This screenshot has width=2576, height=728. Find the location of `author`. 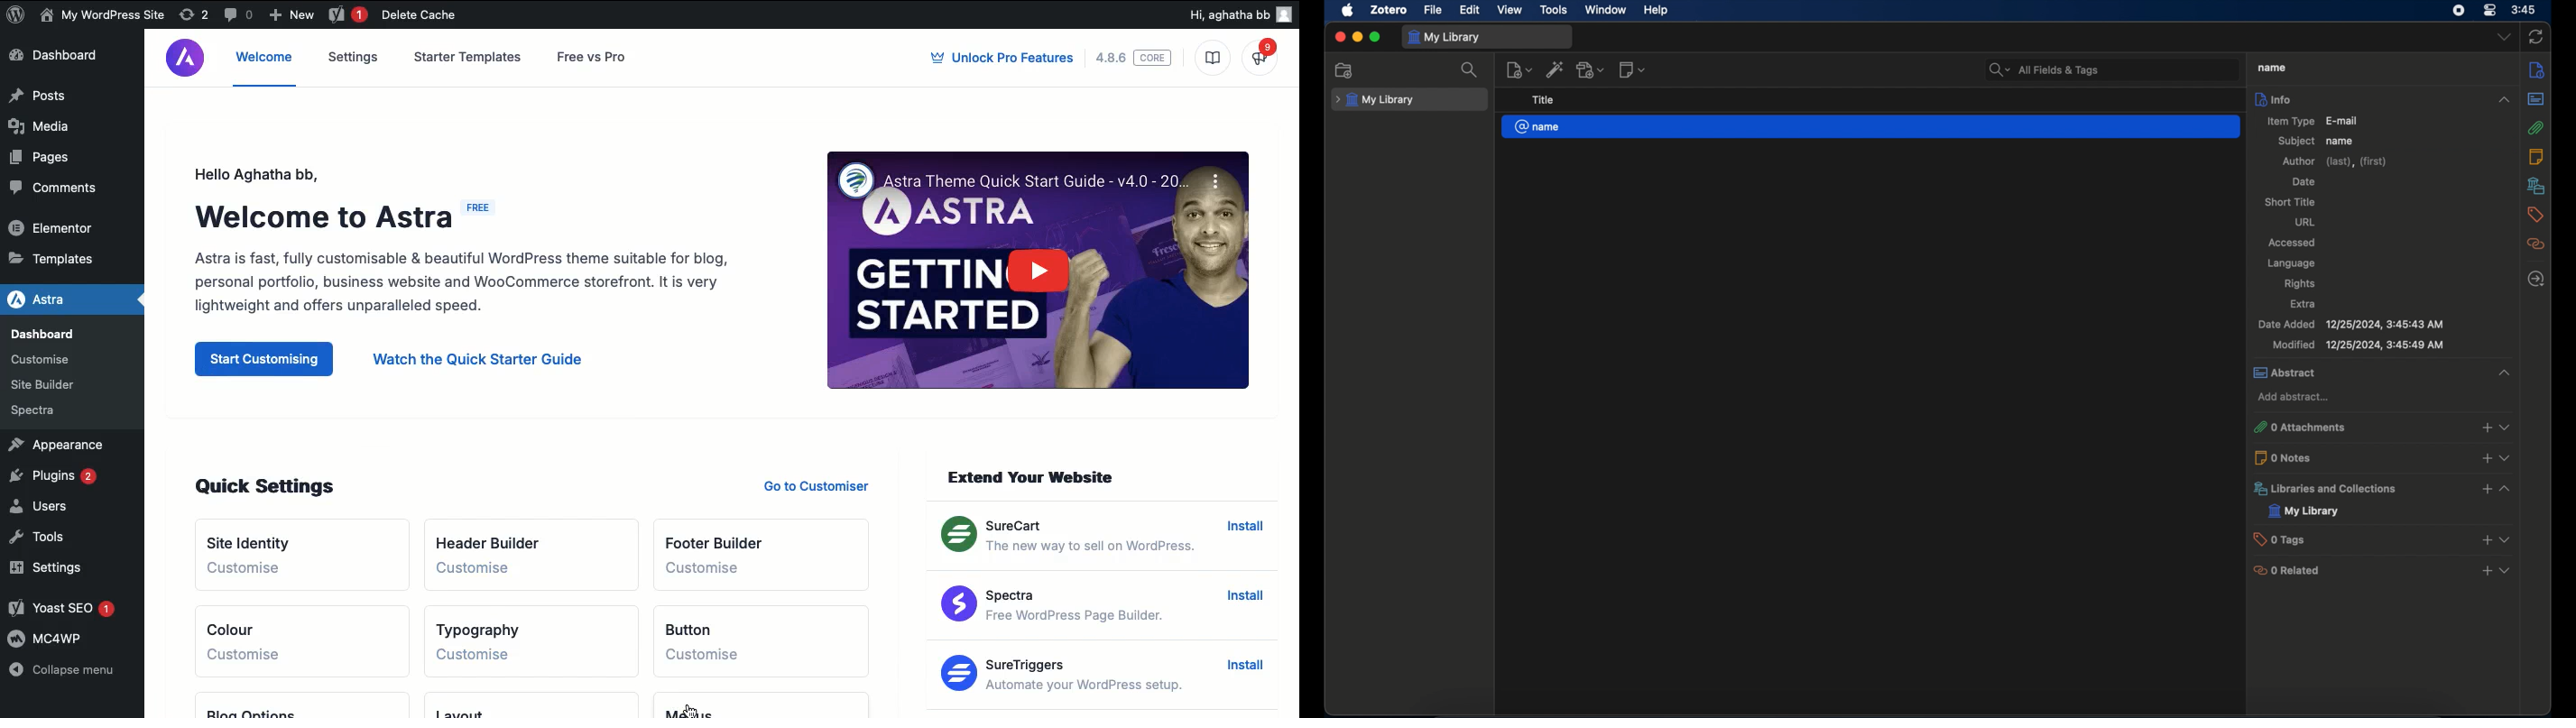

author is located at coordinates (2336, 162).